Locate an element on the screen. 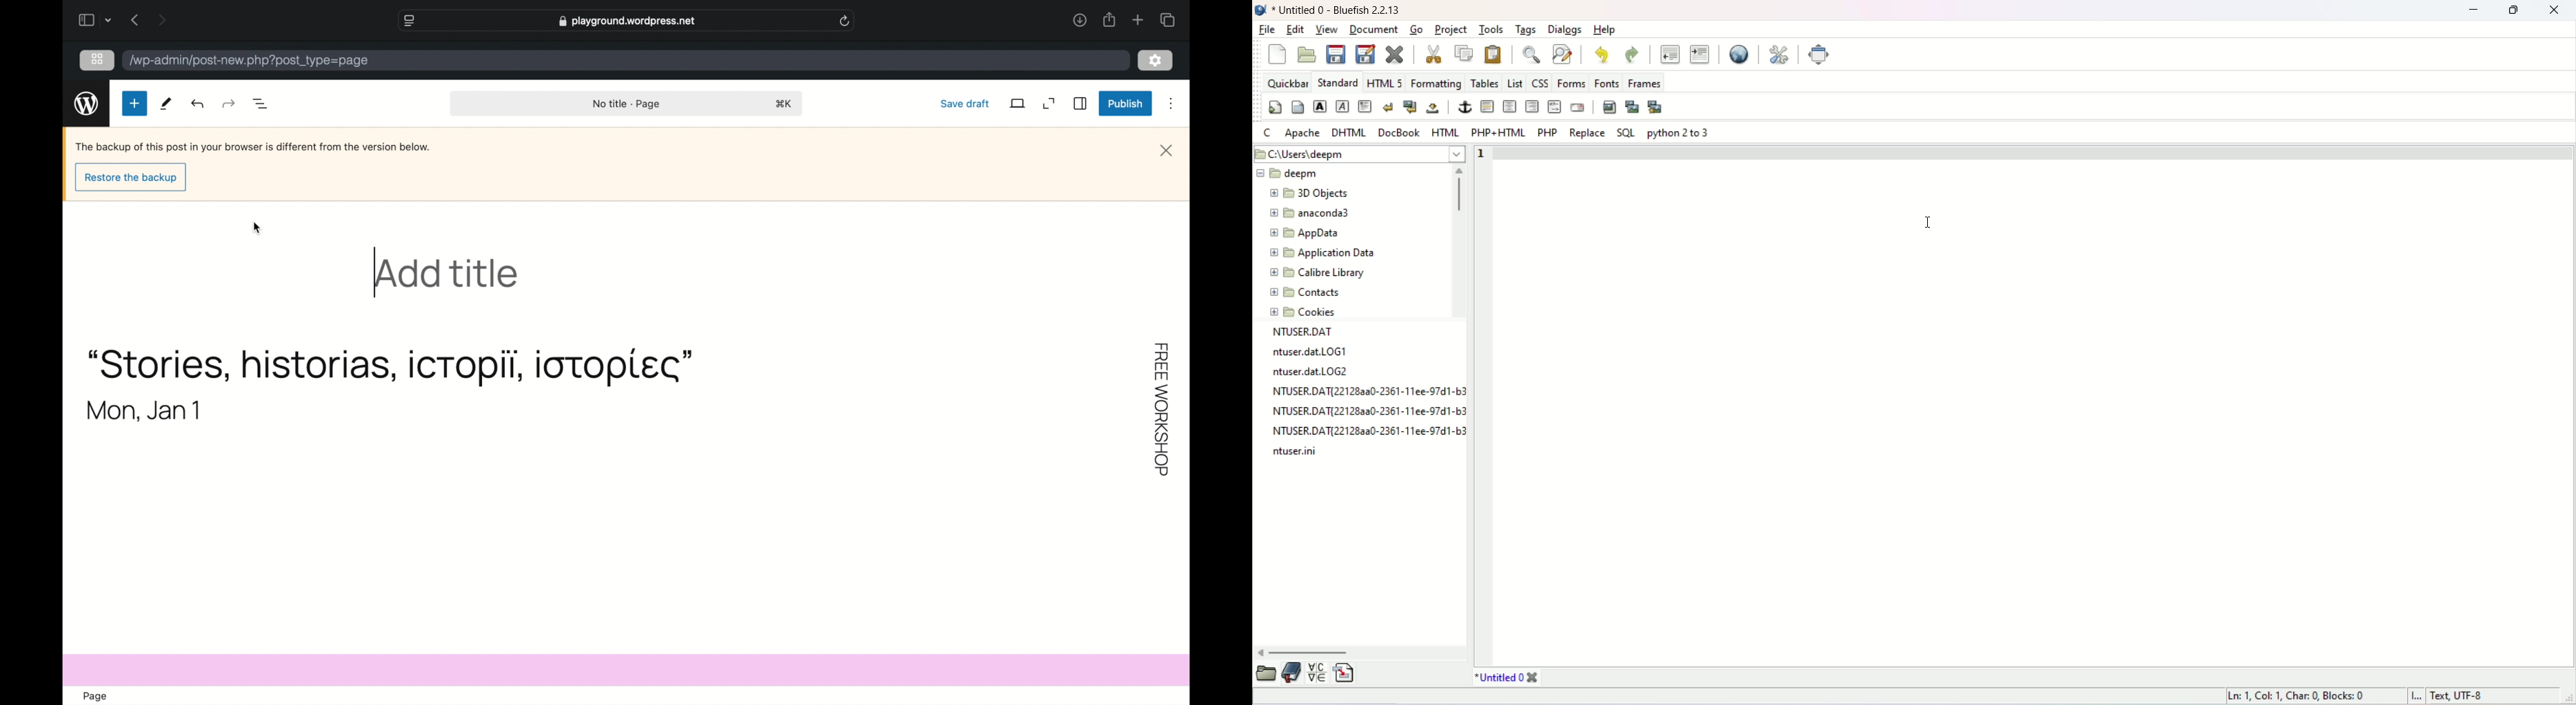 The width and height of the screenshot is (2576, 728). wordpress is located at coordinates (86, 103).